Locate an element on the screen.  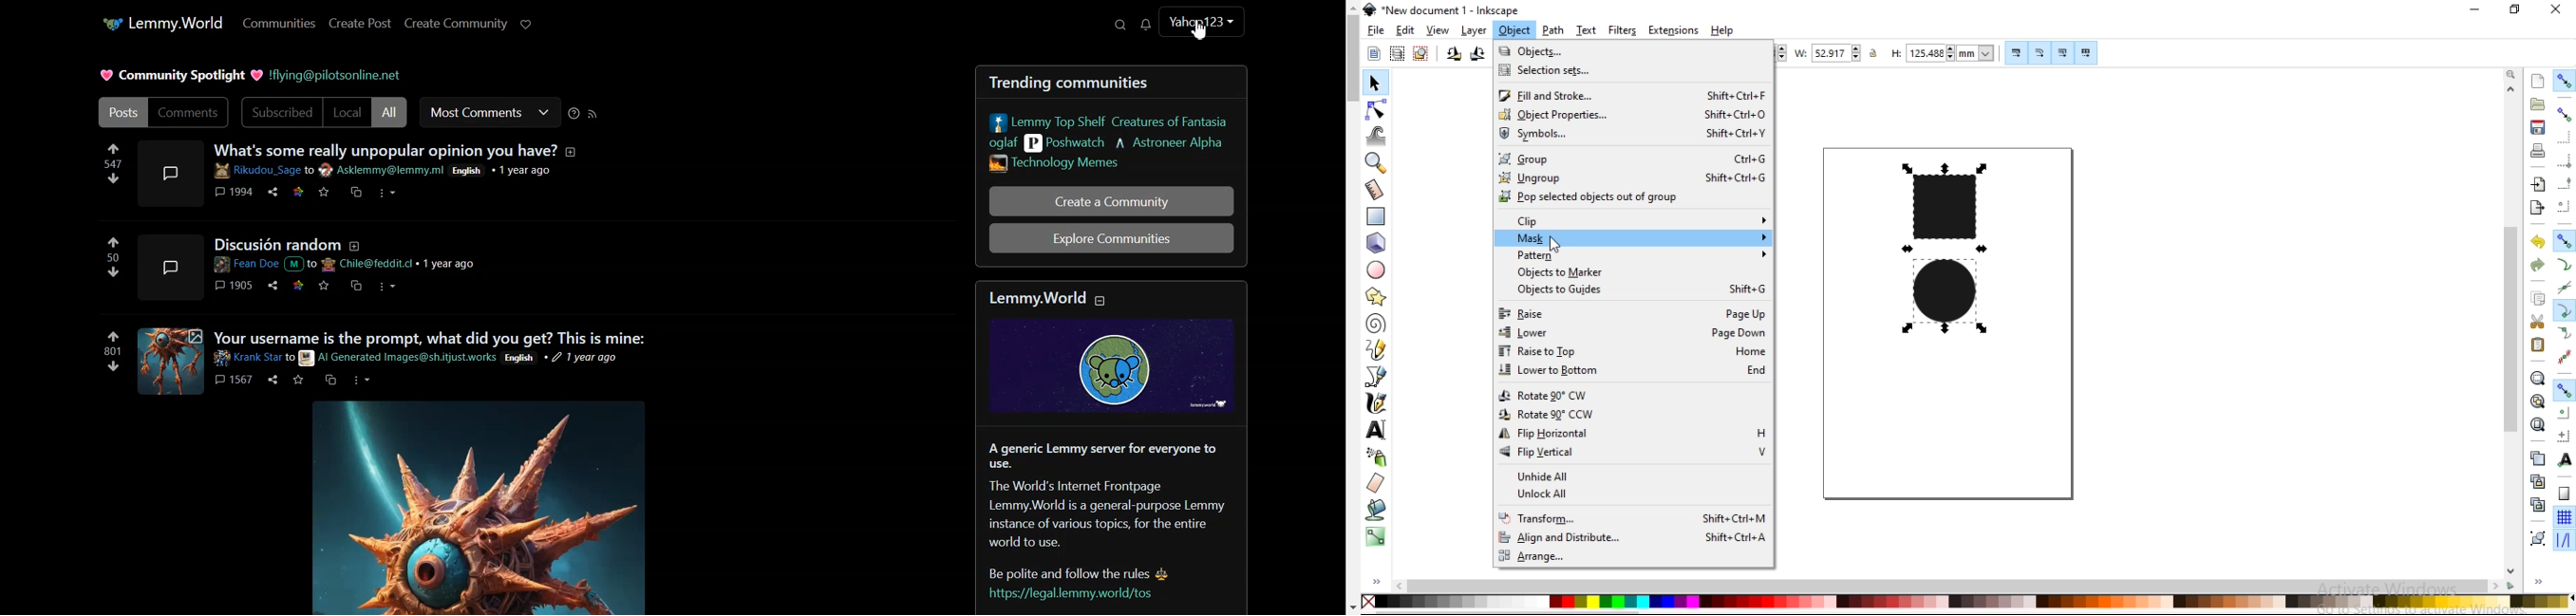
align and duplicate is located at coordinates (1632, 539).